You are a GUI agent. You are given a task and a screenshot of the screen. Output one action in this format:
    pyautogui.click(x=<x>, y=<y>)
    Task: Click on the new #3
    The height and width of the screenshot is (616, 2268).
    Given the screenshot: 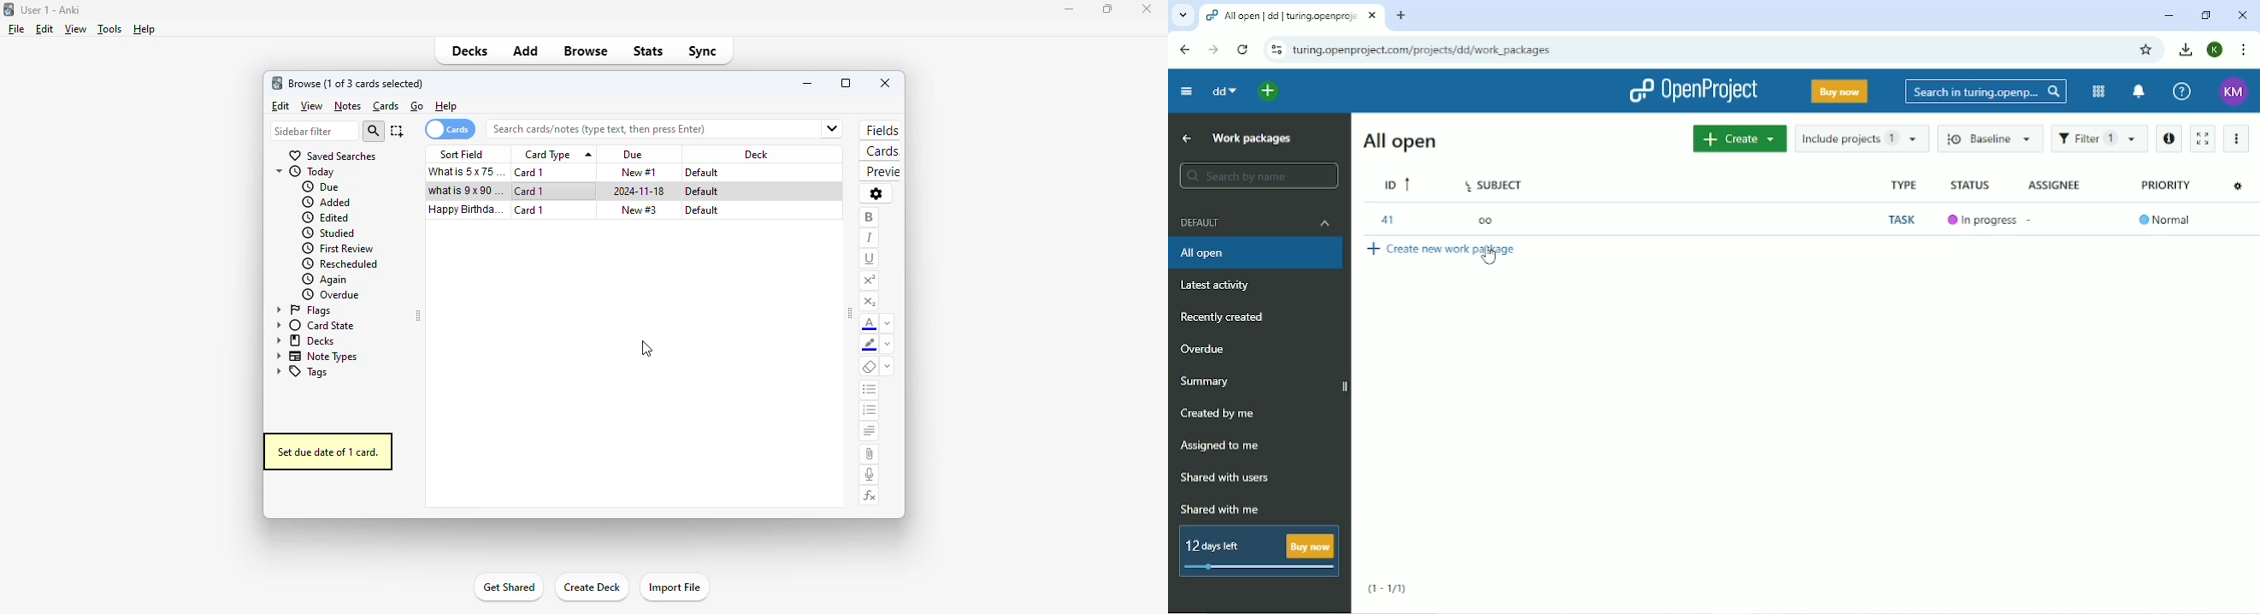 What is the action you would take?
    pyautogui.click(x=640, y=210)
    